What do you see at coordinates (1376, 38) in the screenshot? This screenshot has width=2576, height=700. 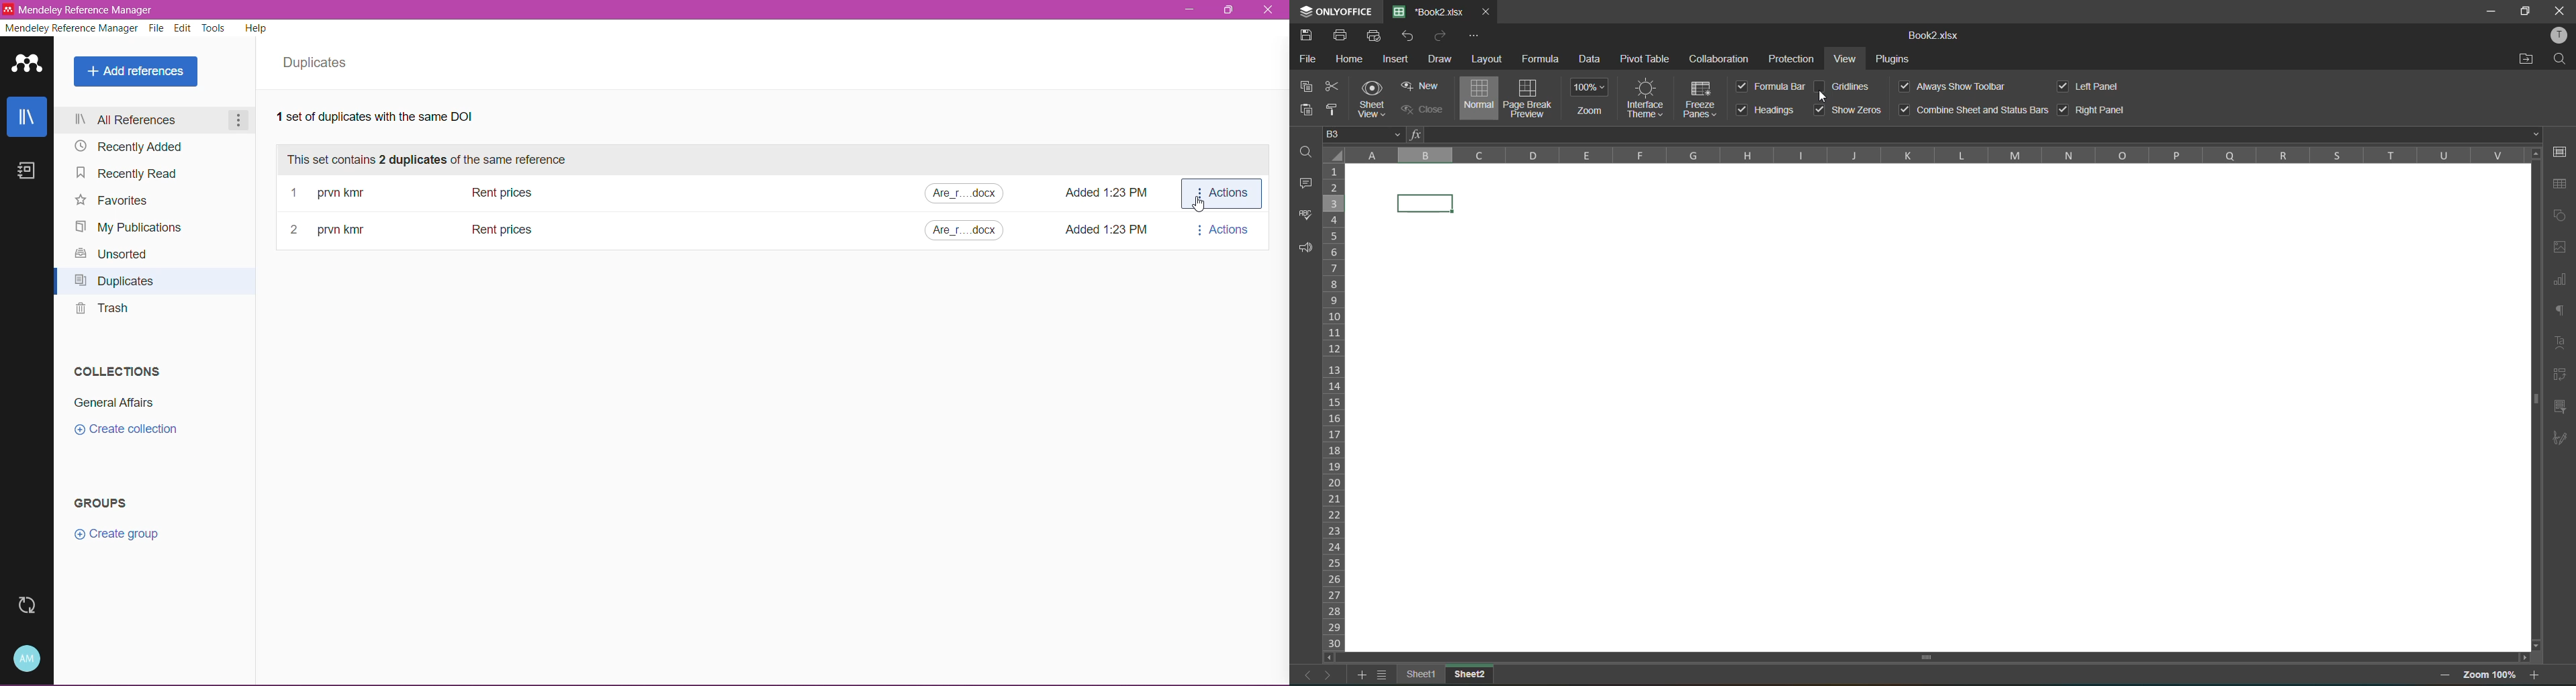 I see `quick print` at bounding box center [1376, 38].